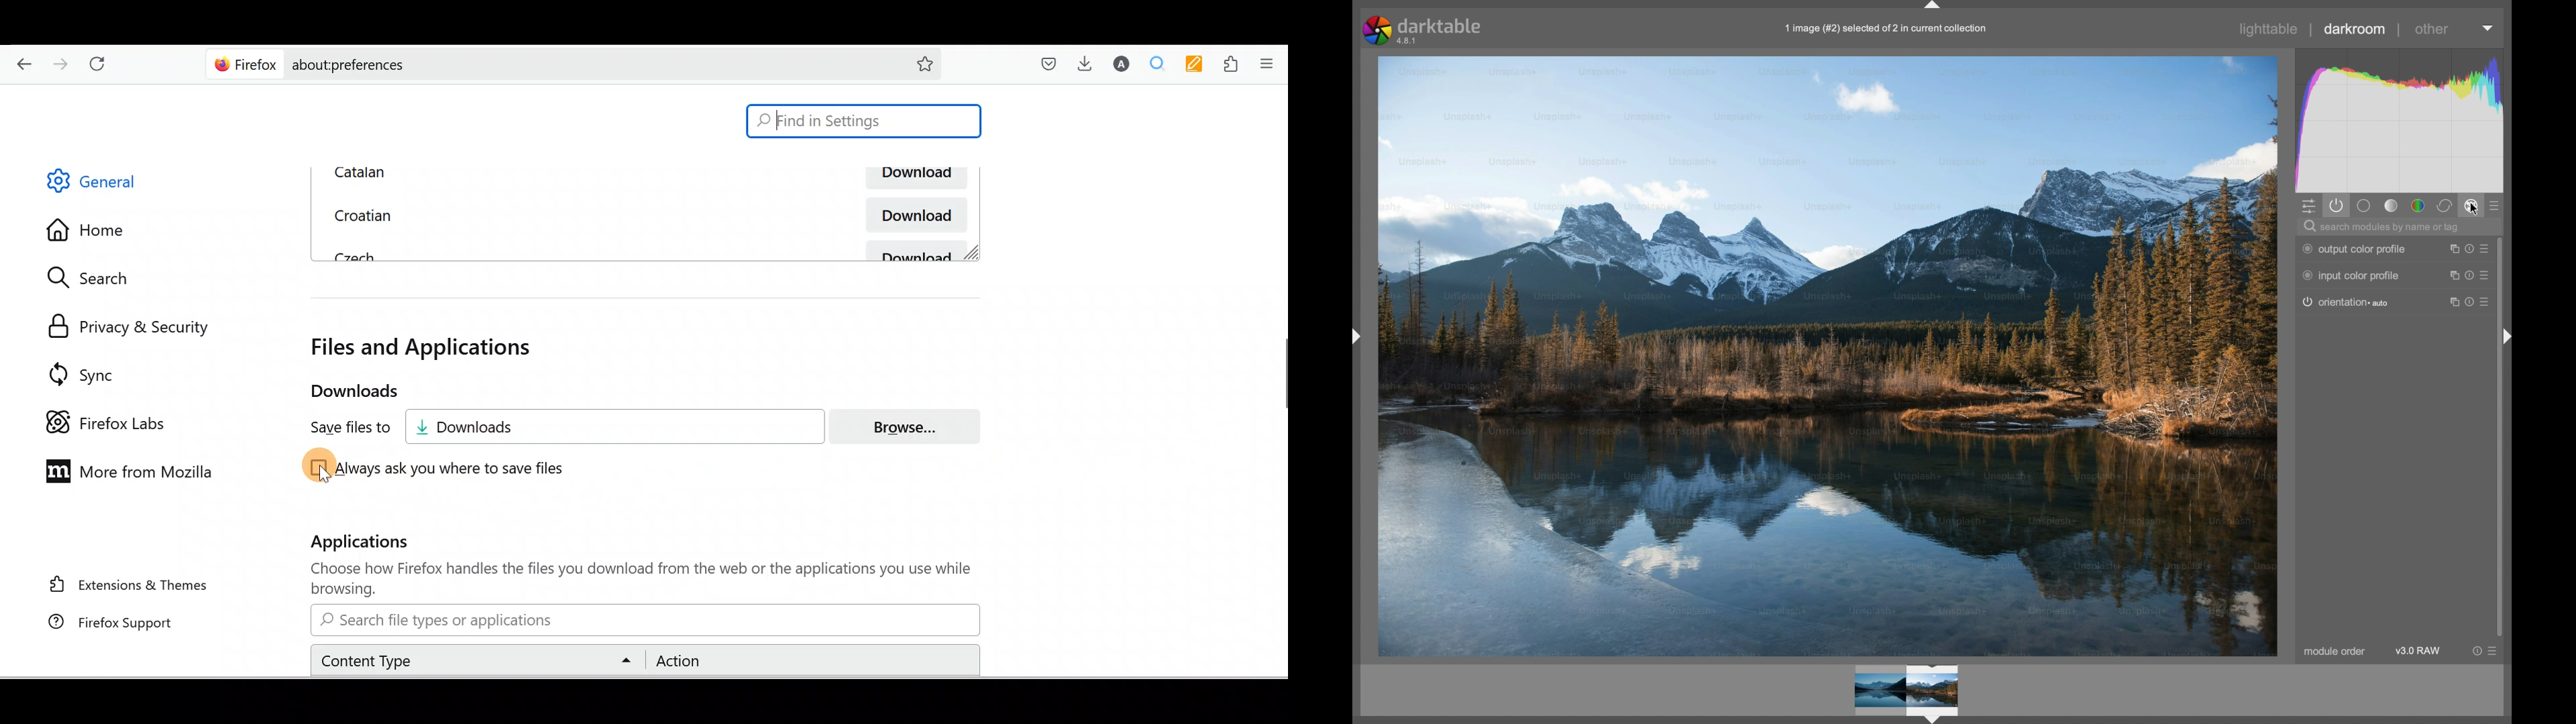  What do you see at coordinates (2390, 206) in the screenshot?
I see `tone` at bounding box center [2390, 206].